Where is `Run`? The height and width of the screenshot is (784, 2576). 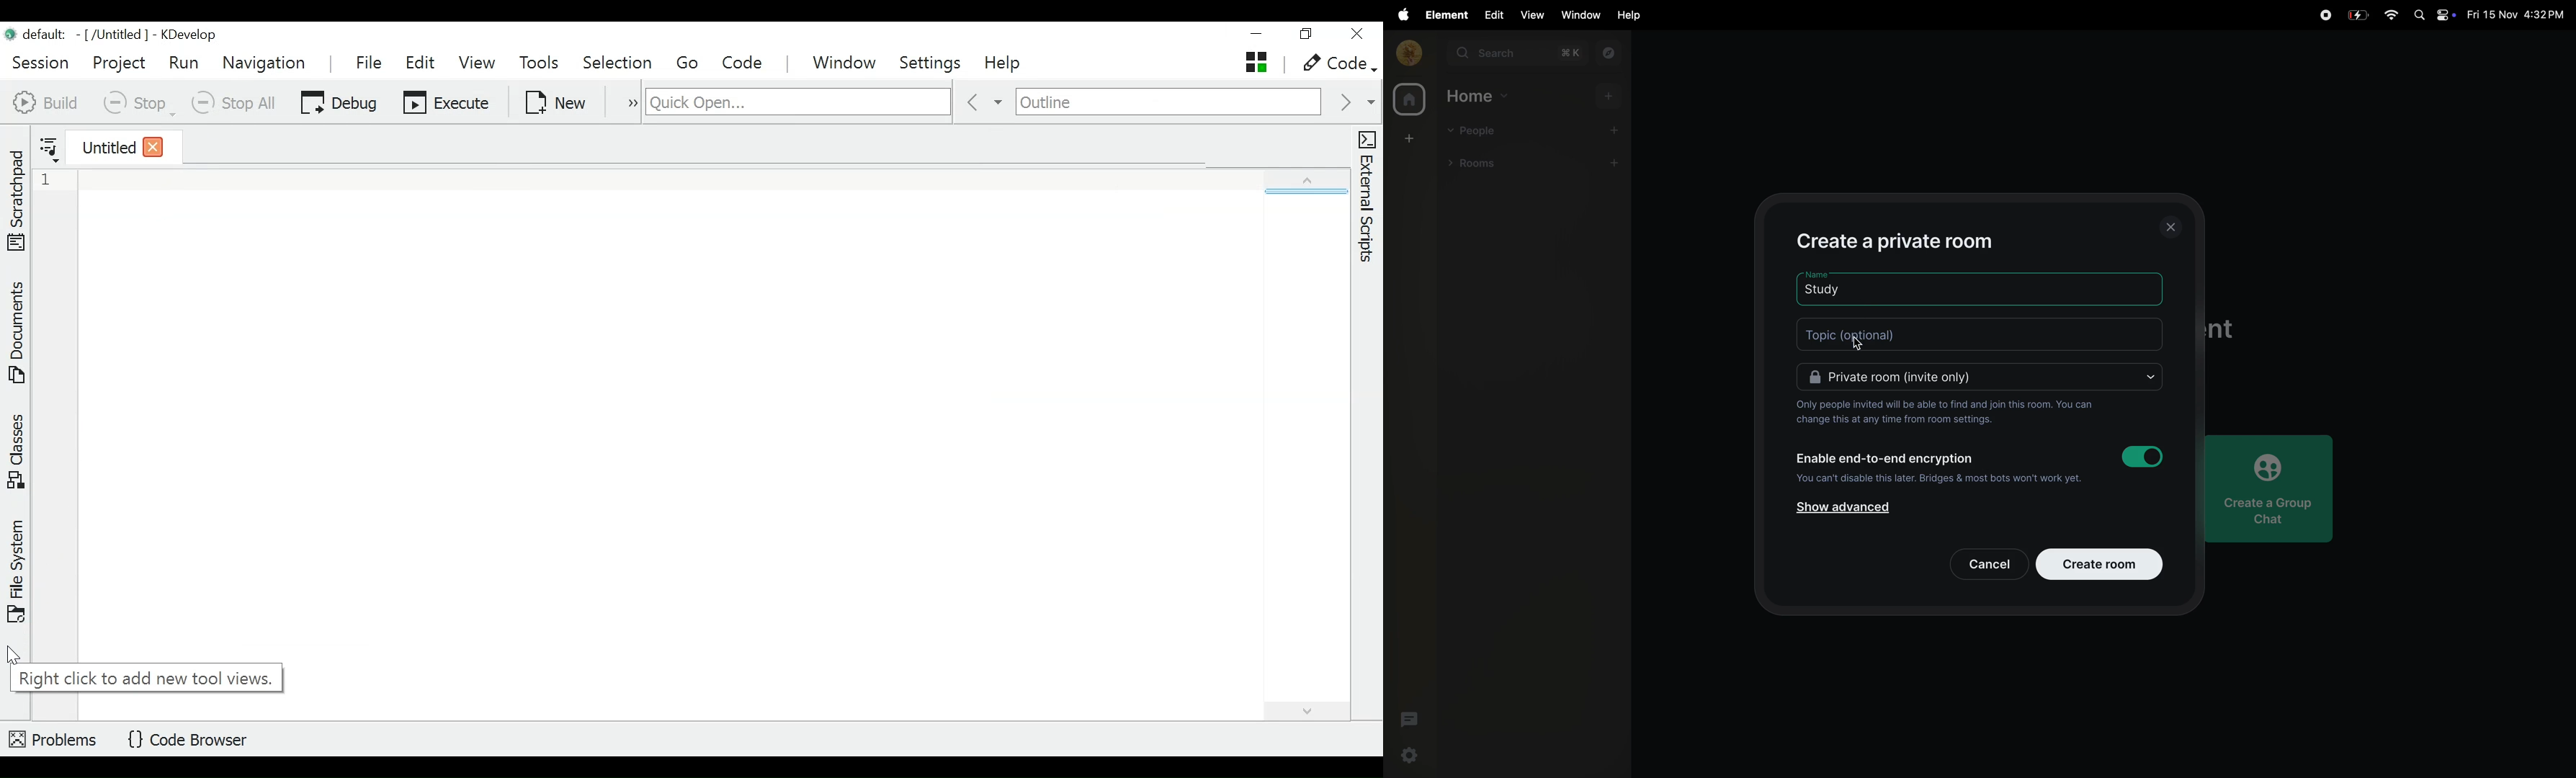
Run is located at coordinates (185, 63).